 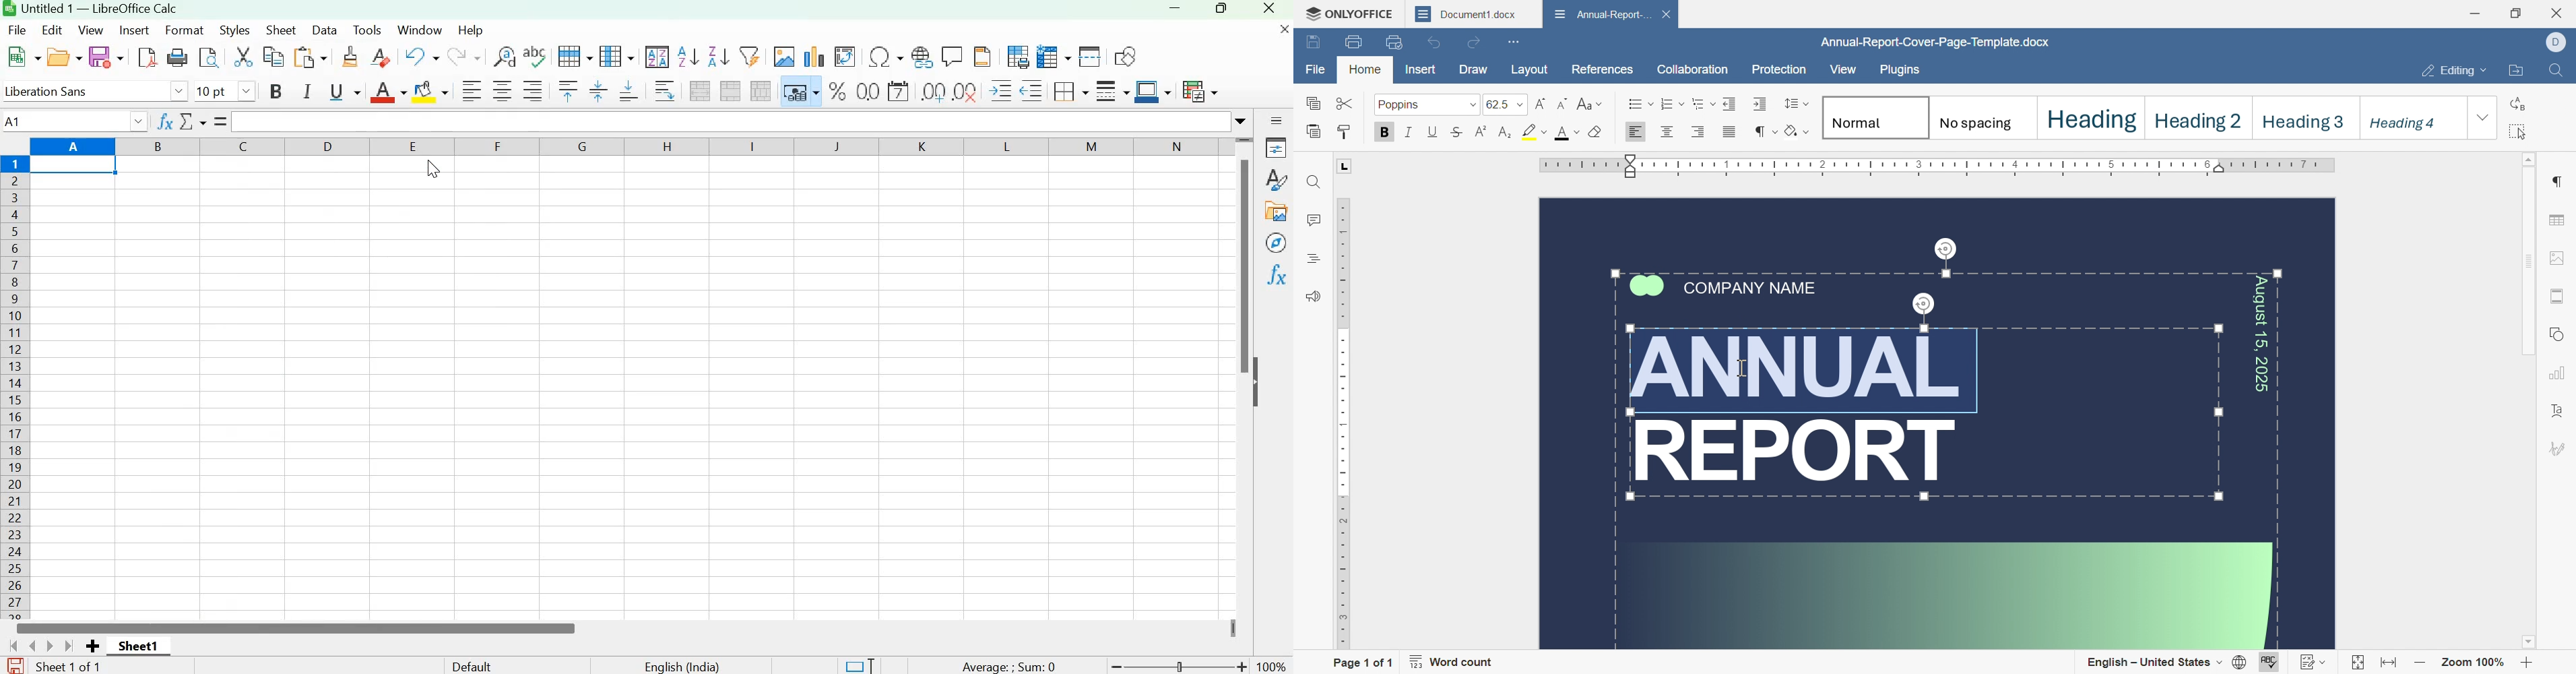 I want to click on Zoom out, so click(x=1116, y=666).